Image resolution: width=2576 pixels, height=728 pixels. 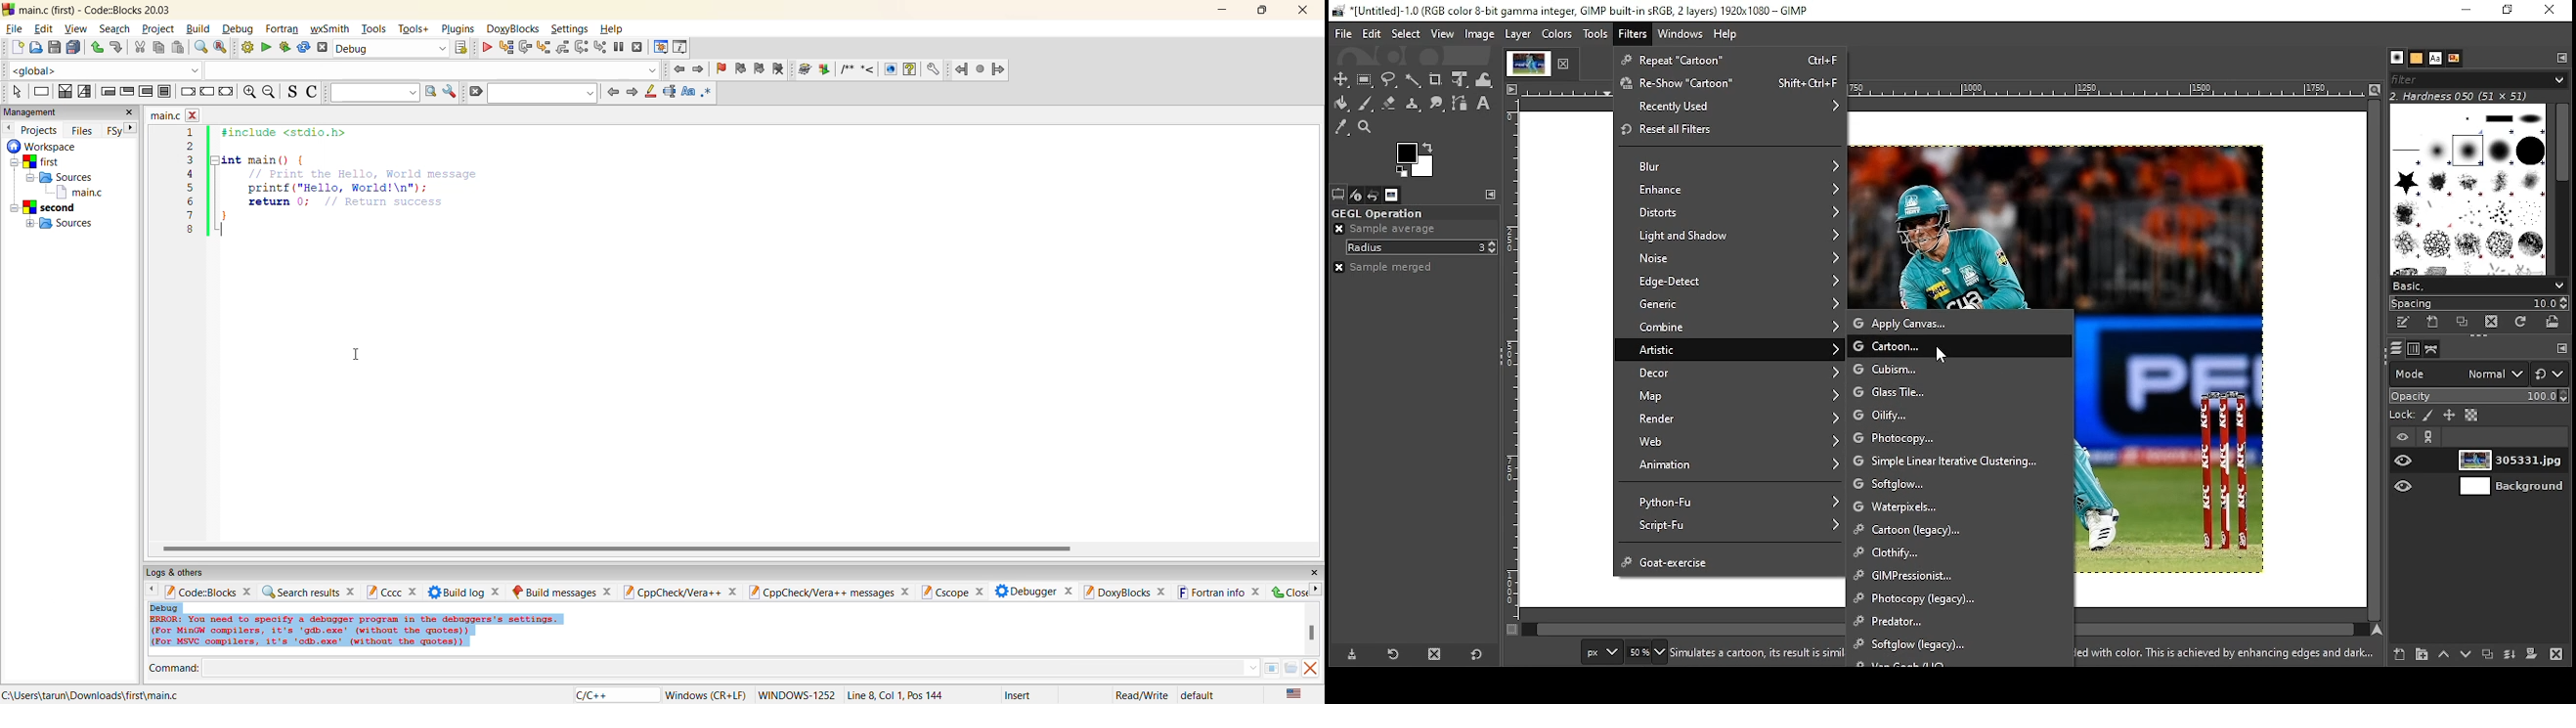 I want to click on build, so click(x=244, y=48).